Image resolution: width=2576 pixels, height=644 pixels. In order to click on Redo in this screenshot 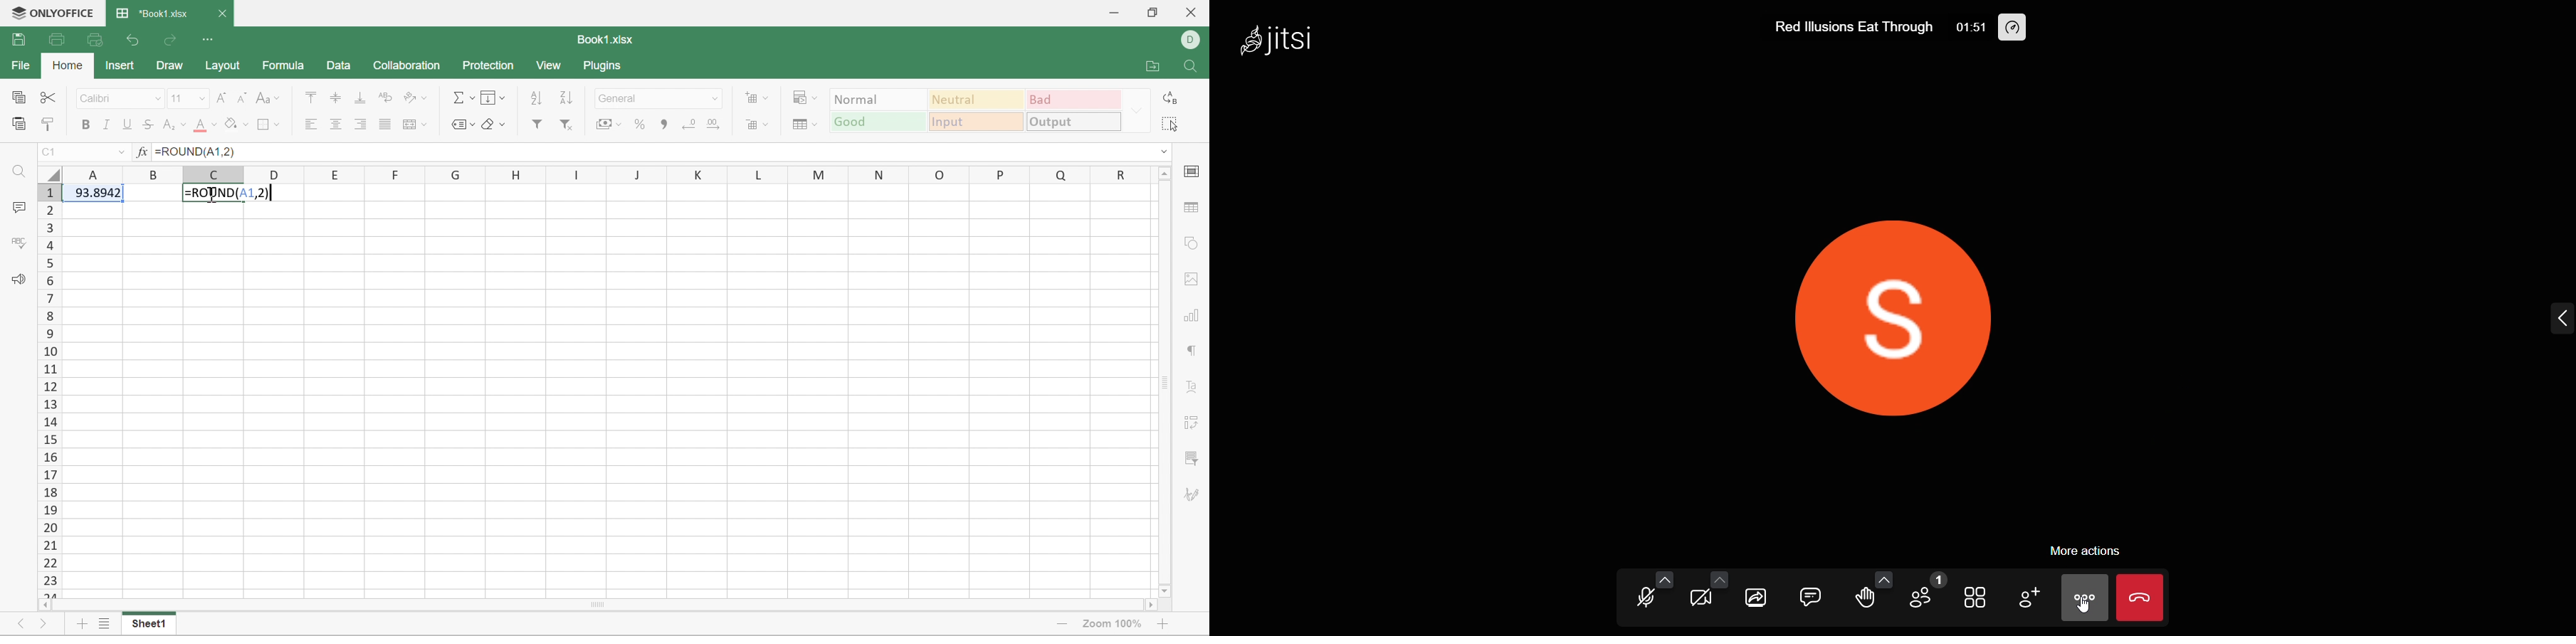, I will do `click(172, 39)`.